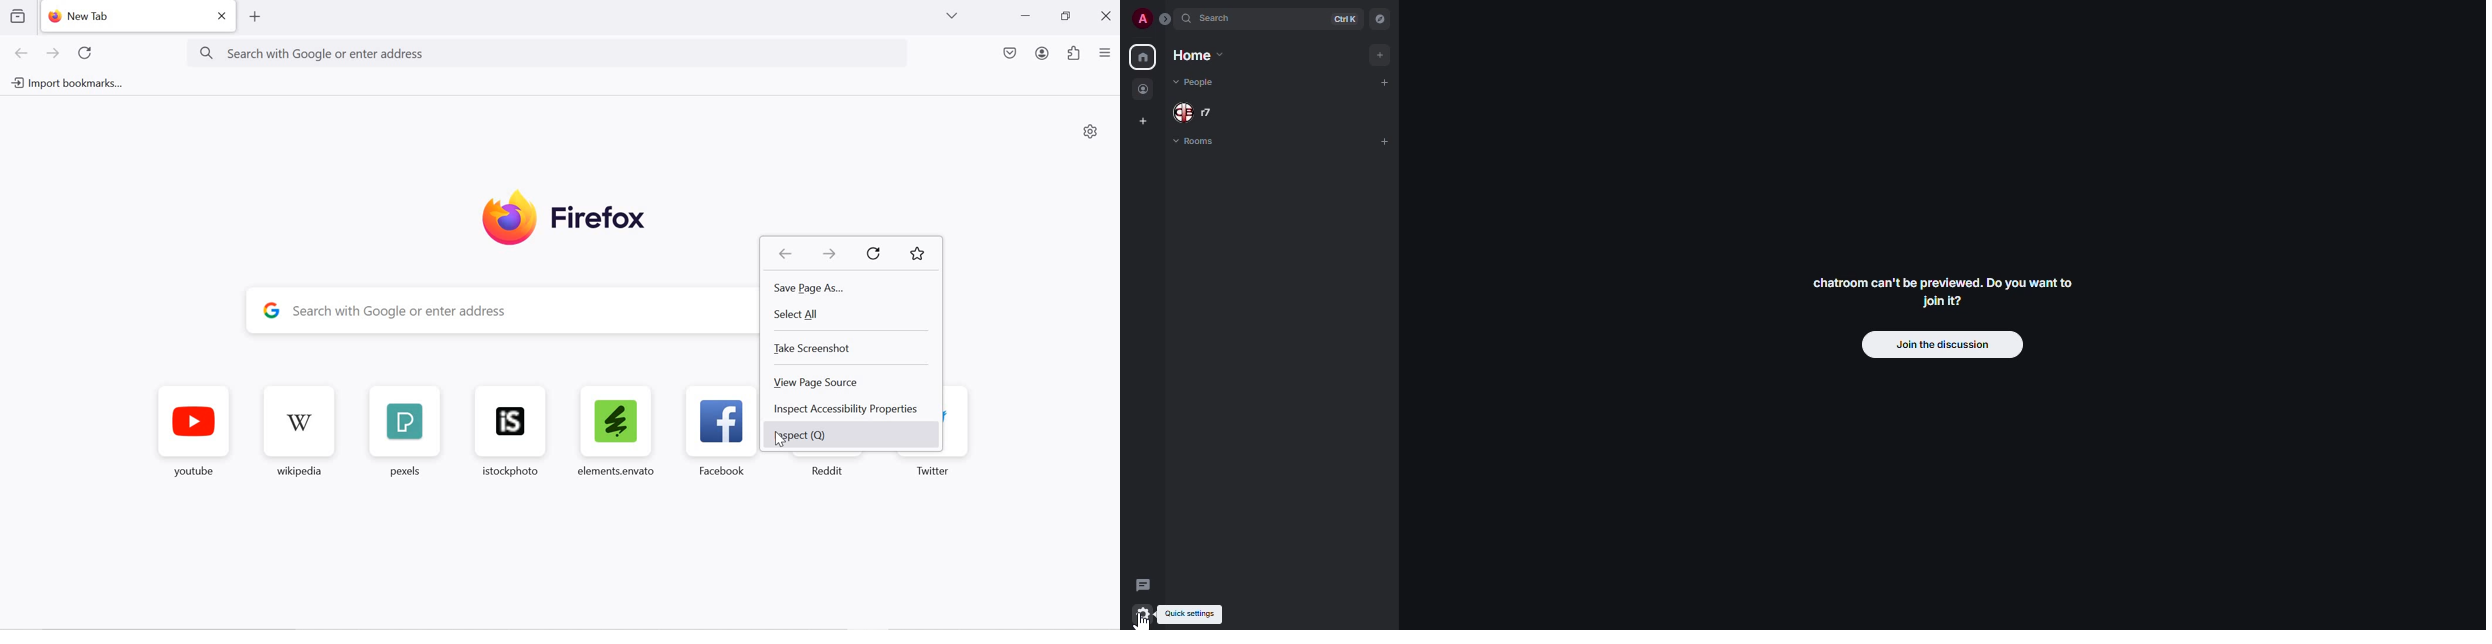  Describe the element at coordinates (854, 435) in the screenshot. I see `inspect` at that location.